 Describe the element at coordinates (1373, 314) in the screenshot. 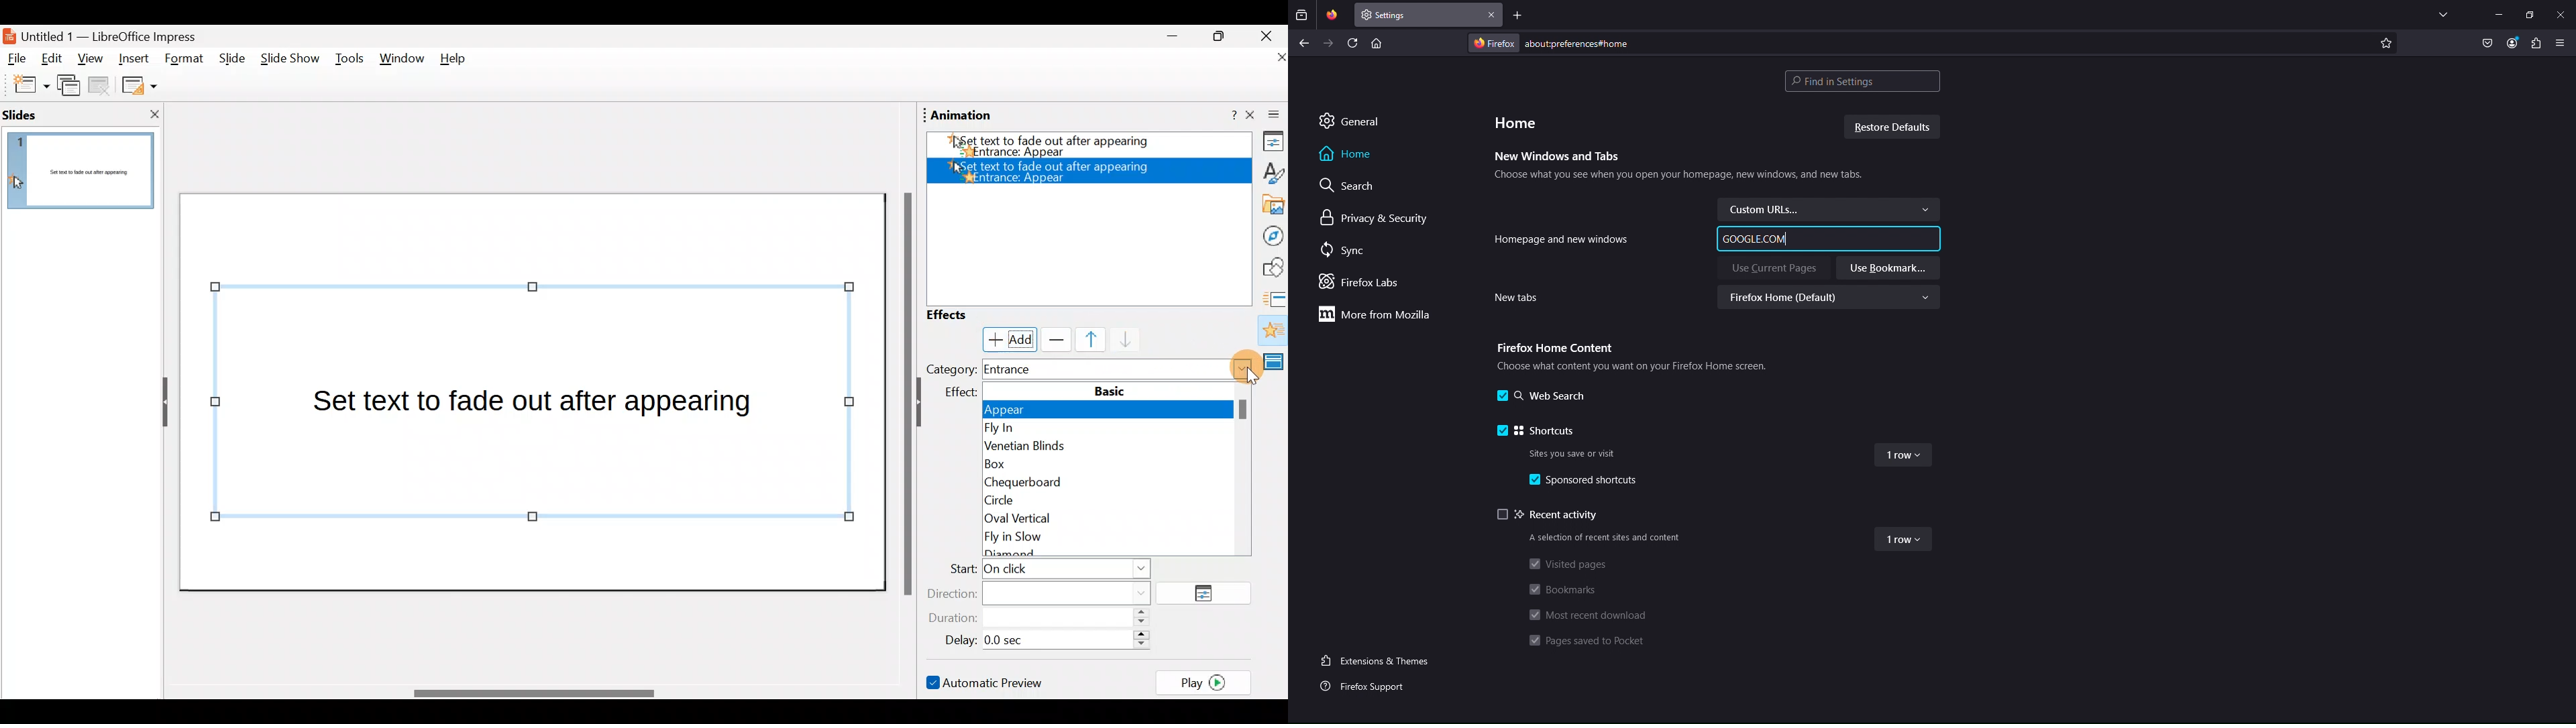

I see `More from Mozilla` at that location.